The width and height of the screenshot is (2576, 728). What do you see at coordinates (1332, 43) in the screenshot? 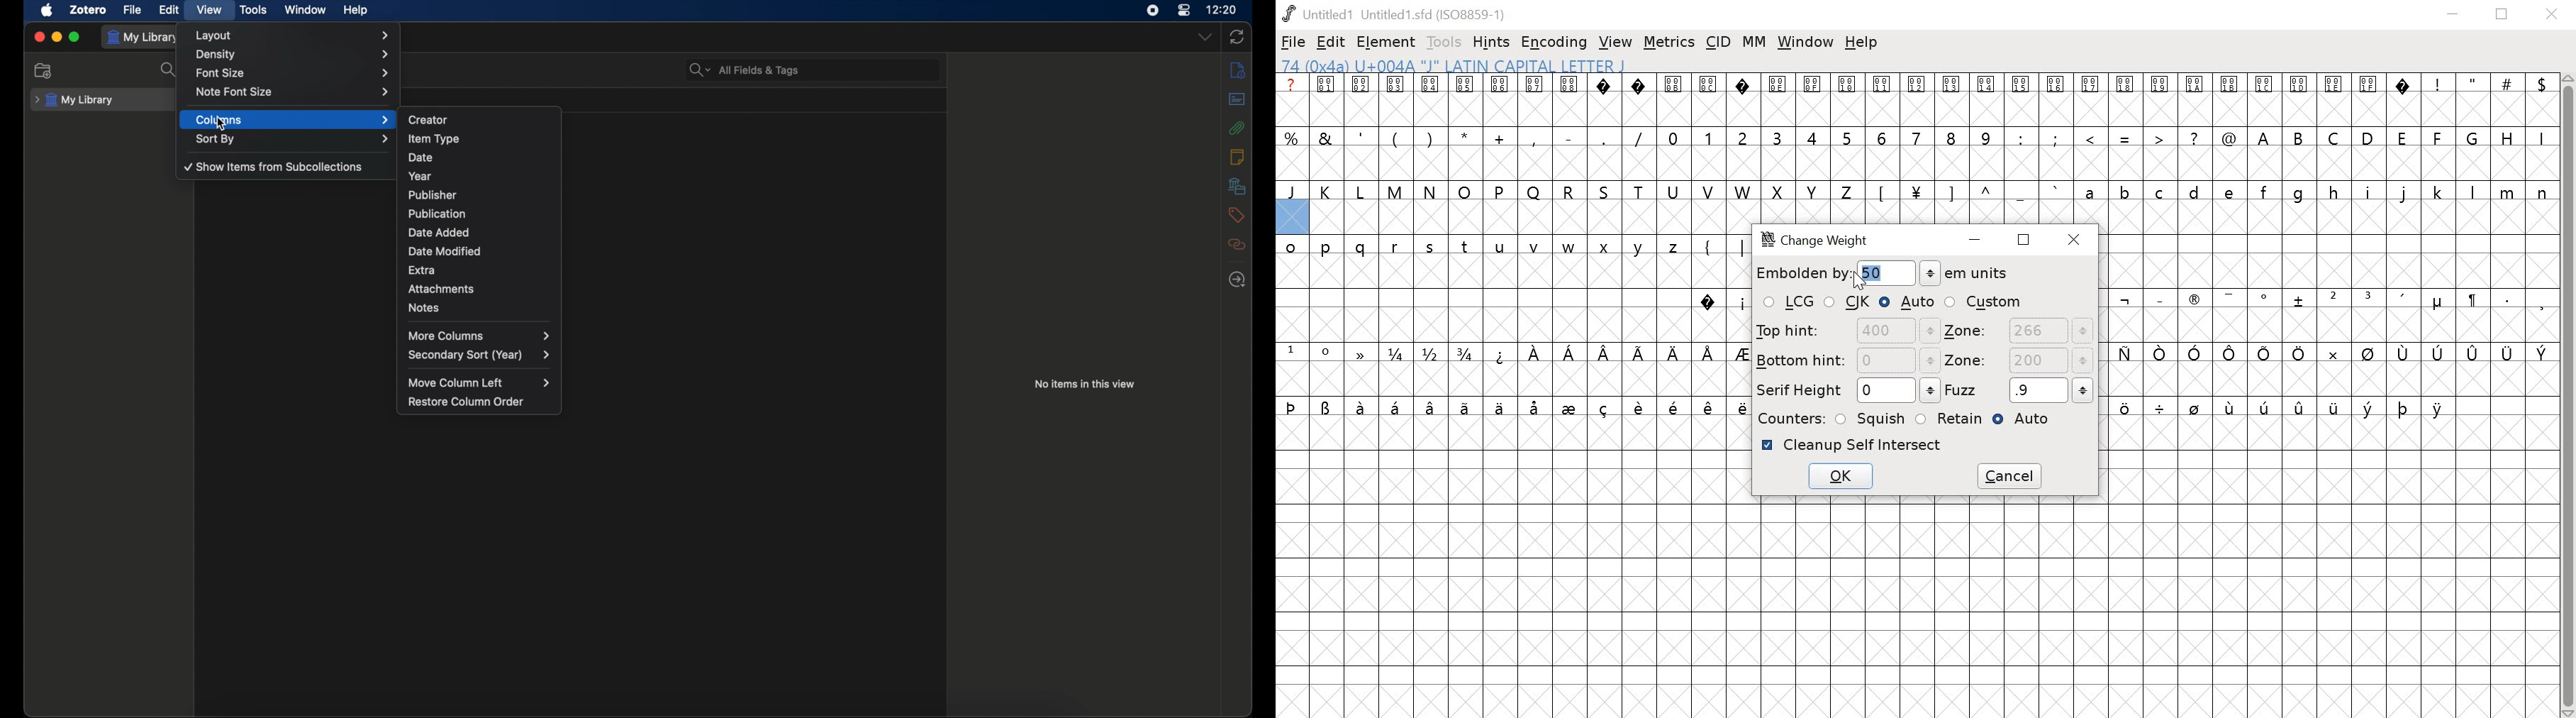
I see `EDIT` at bounding box center [1332, 43].